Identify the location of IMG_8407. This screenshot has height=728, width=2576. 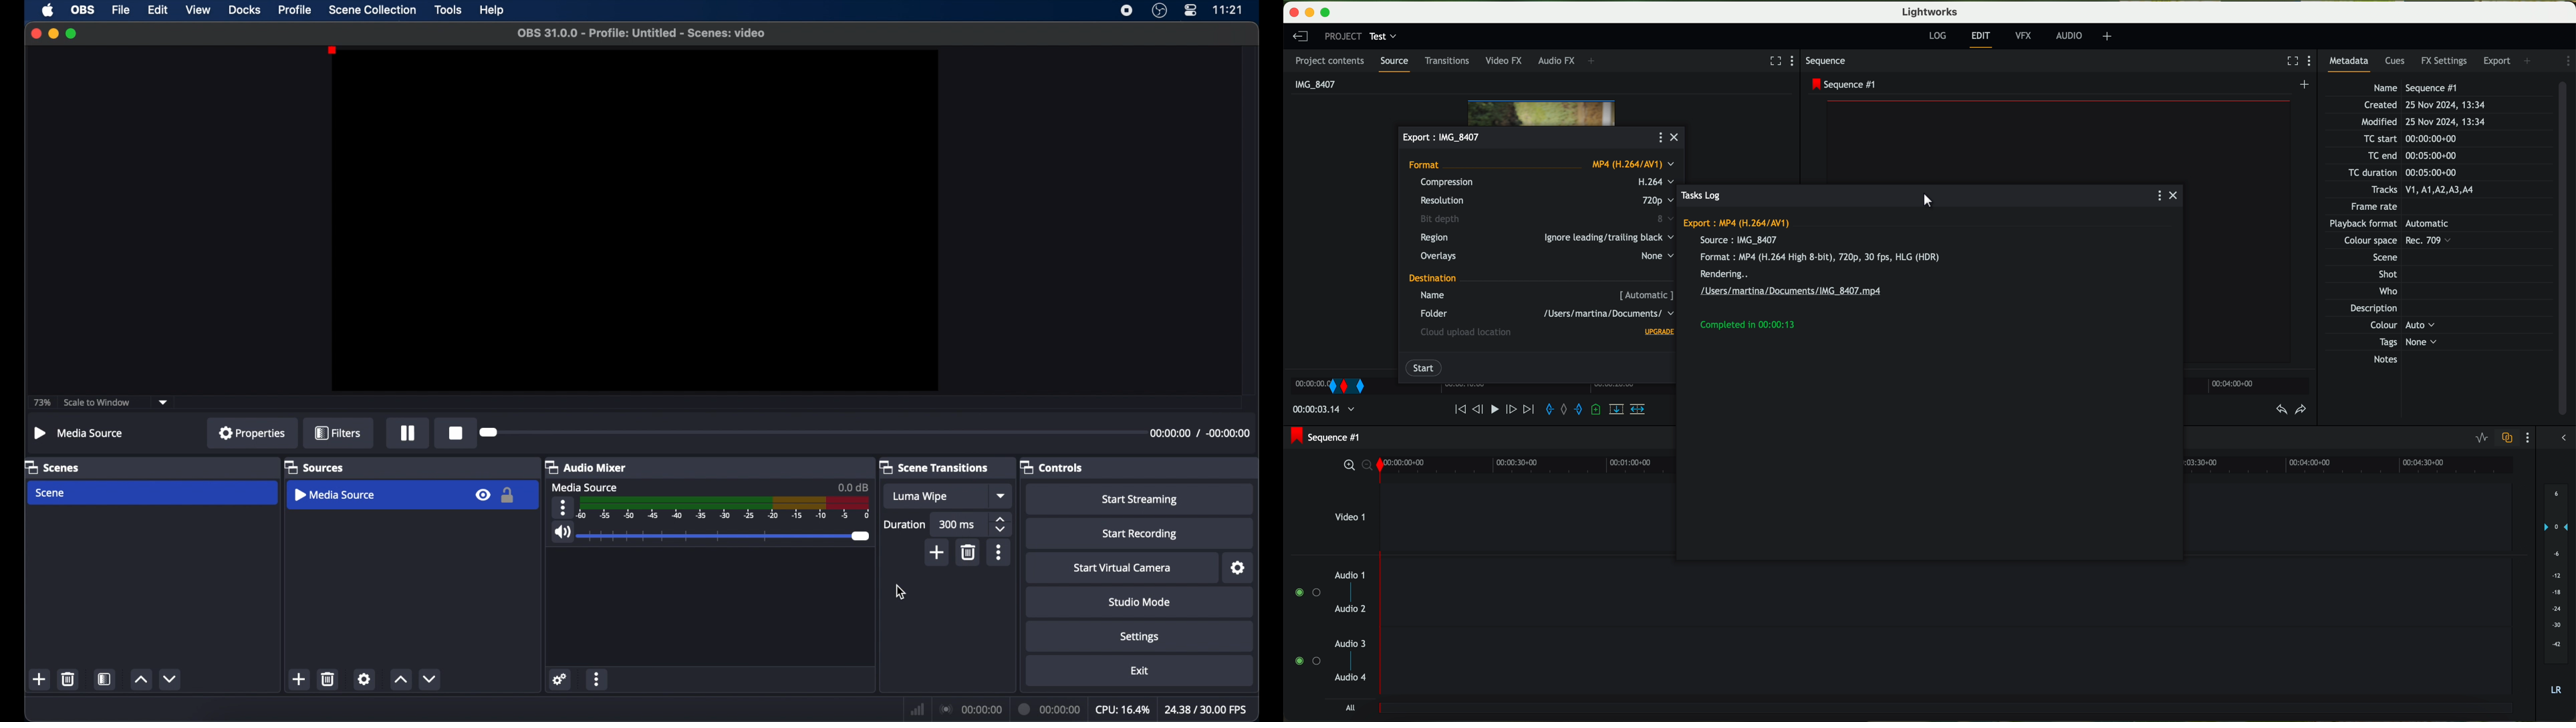
(1313, 84).